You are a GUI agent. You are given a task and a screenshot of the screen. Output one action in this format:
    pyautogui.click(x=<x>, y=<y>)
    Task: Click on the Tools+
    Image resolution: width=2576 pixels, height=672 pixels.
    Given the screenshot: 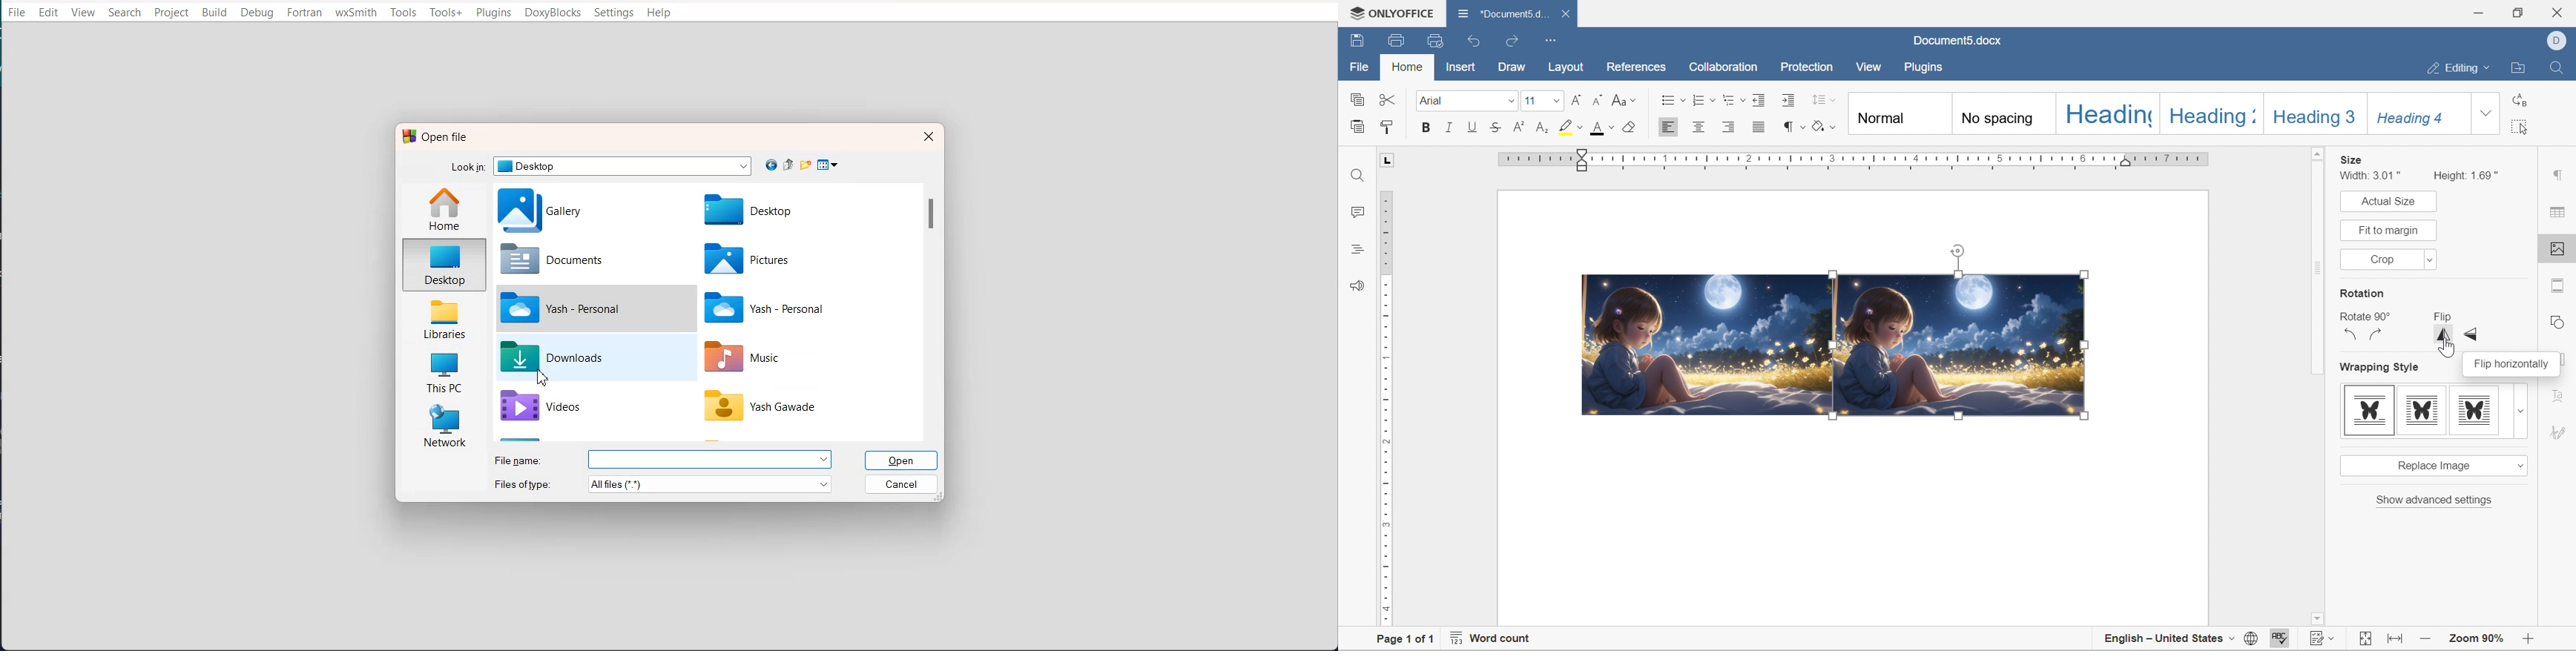 What is the action you would take?
    pyautogui.click(x=447, y=13)
    